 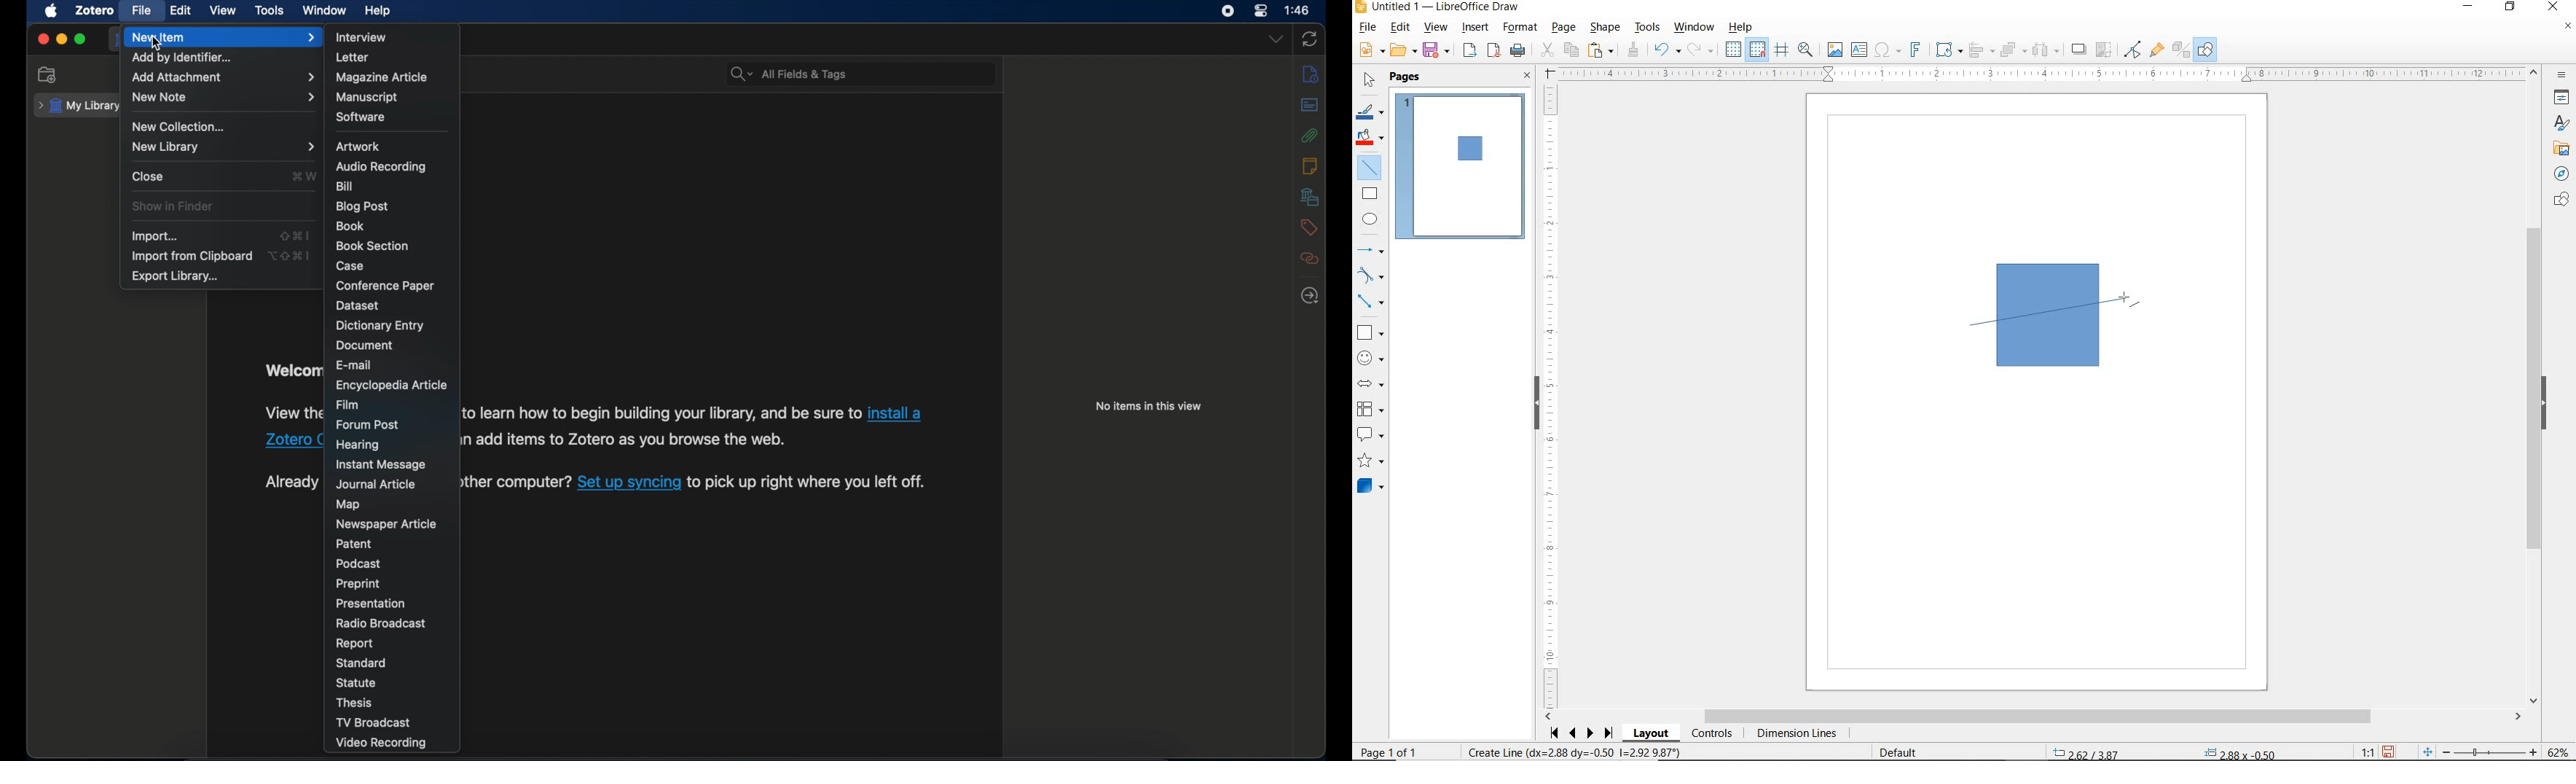 I want to click on conference paper, so click(x=385, y=287).